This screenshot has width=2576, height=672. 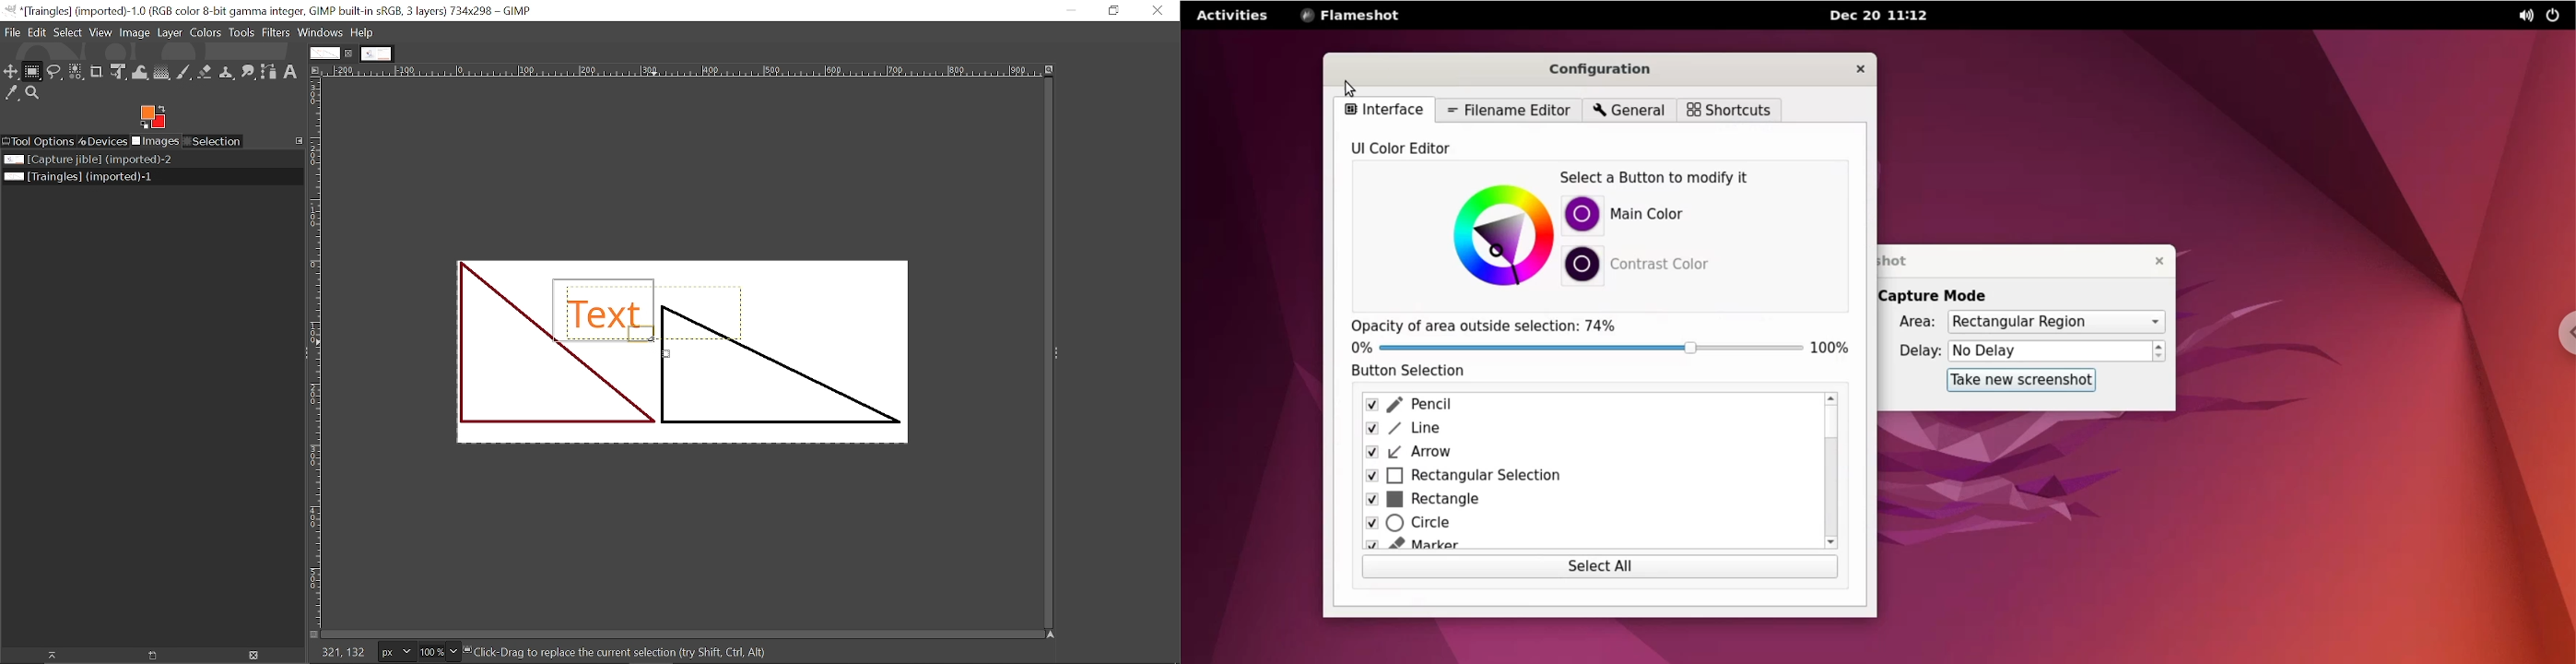 I want to click on Paintbrush tool, so click(x=185, y=73).